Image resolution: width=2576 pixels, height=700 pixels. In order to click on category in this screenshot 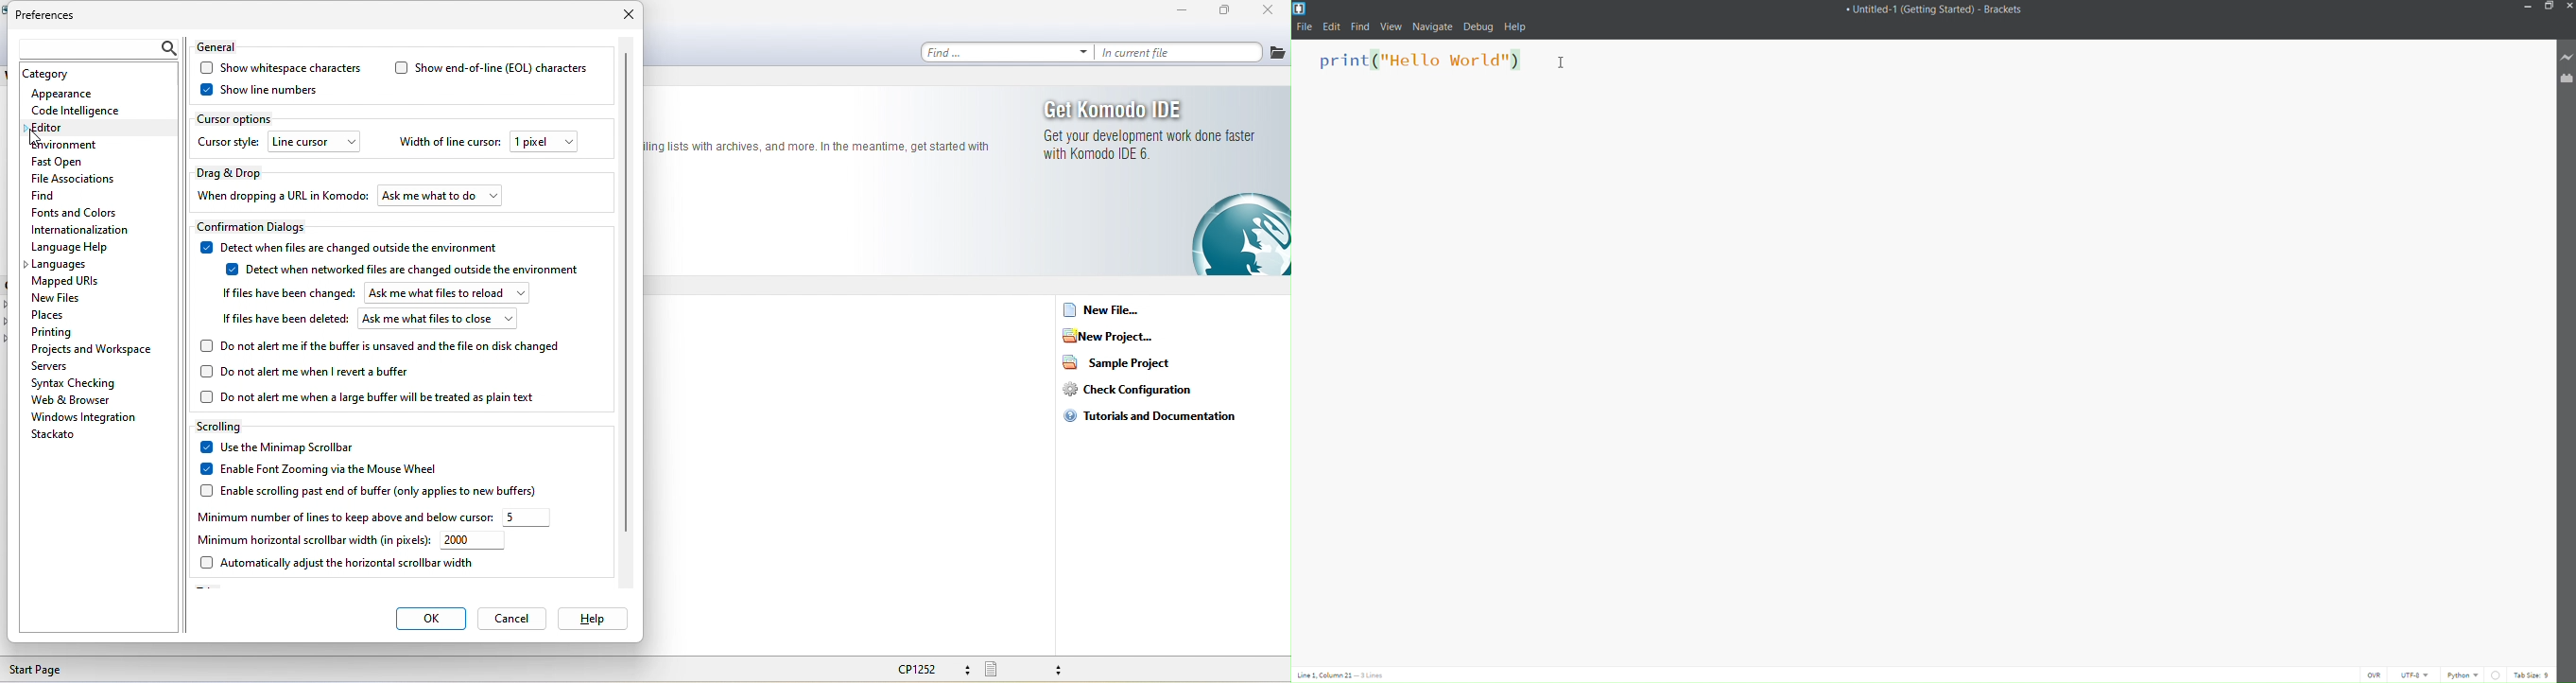, I will do `click(52, 75)`.